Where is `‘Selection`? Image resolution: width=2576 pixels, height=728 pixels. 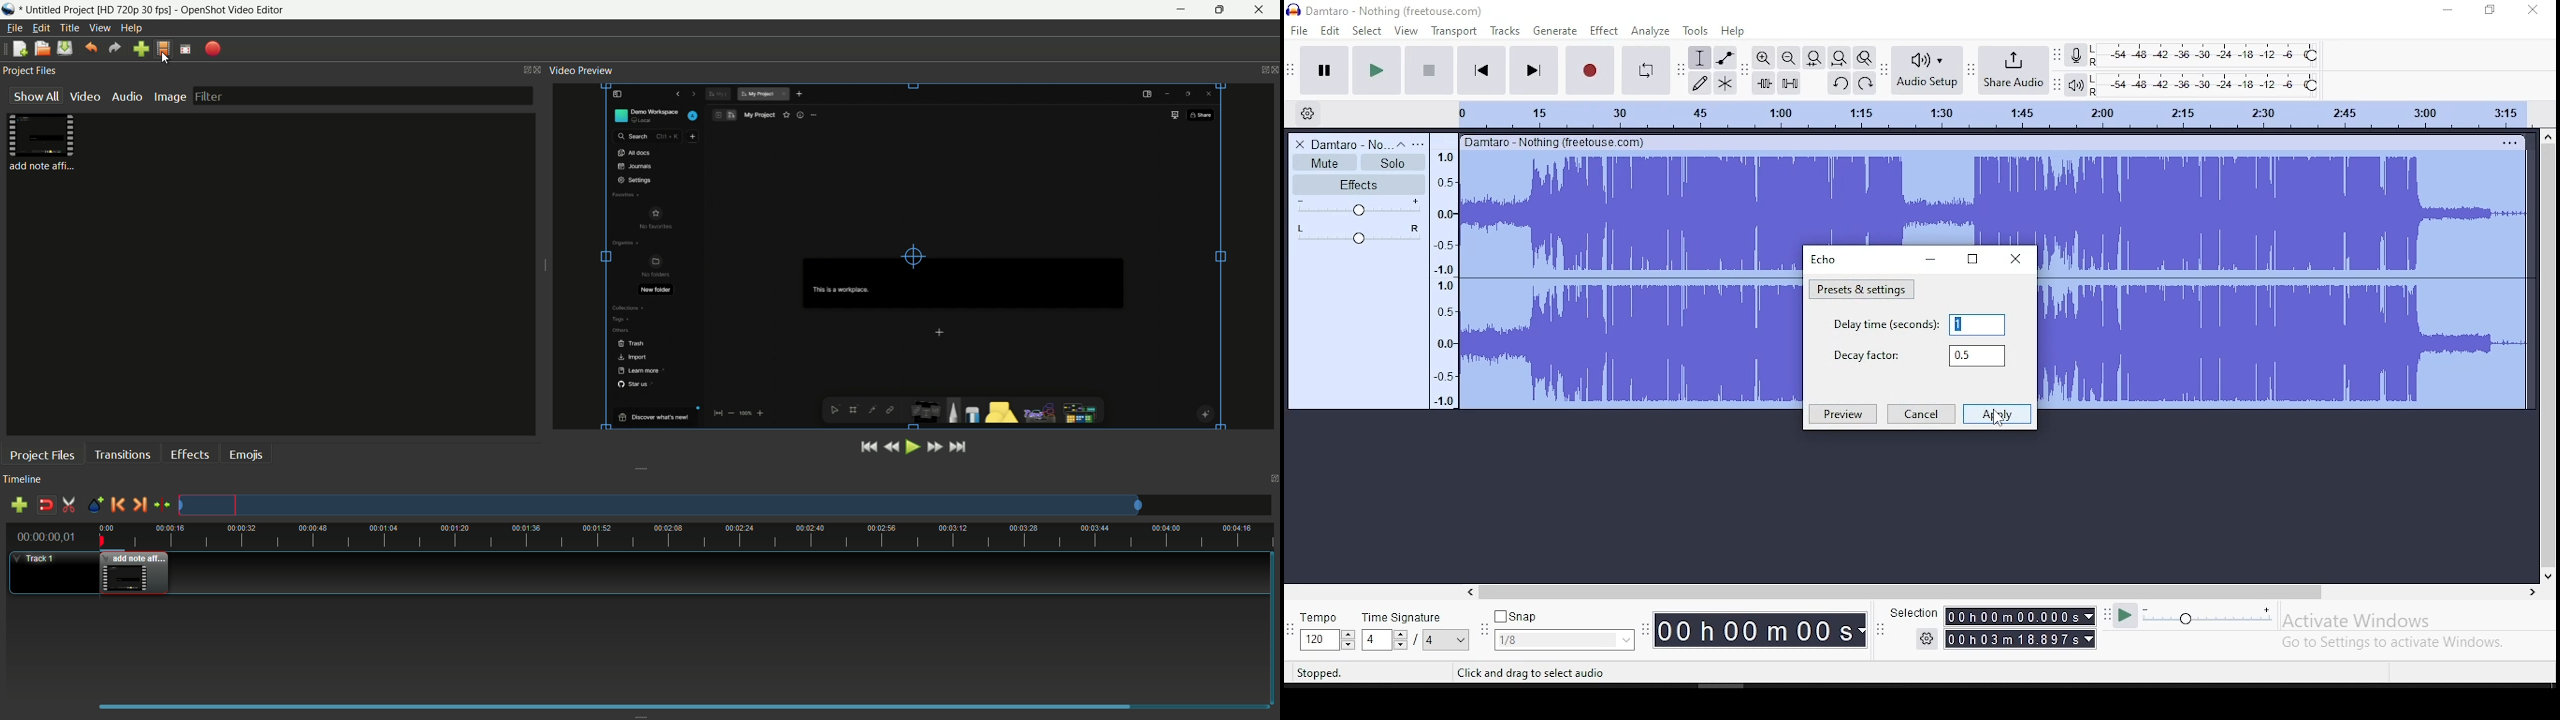
‘Selection is located at coordinates (1912, 614).